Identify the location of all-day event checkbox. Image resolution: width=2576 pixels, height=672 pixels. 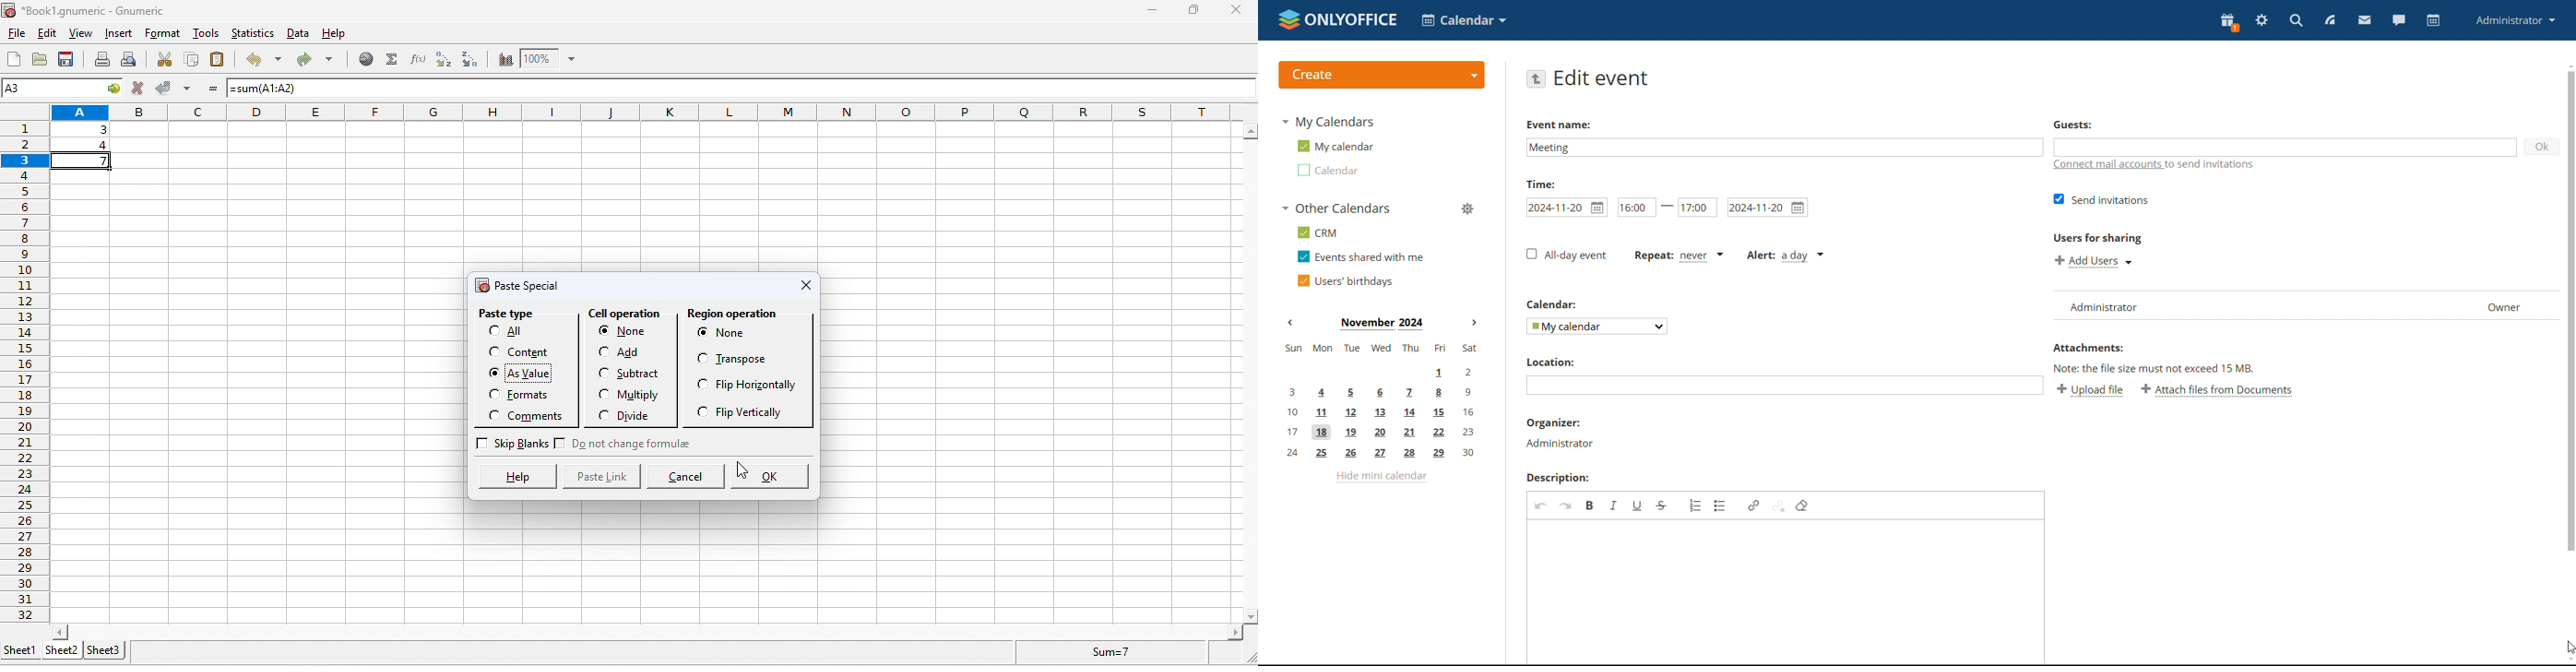
(1567, 255).